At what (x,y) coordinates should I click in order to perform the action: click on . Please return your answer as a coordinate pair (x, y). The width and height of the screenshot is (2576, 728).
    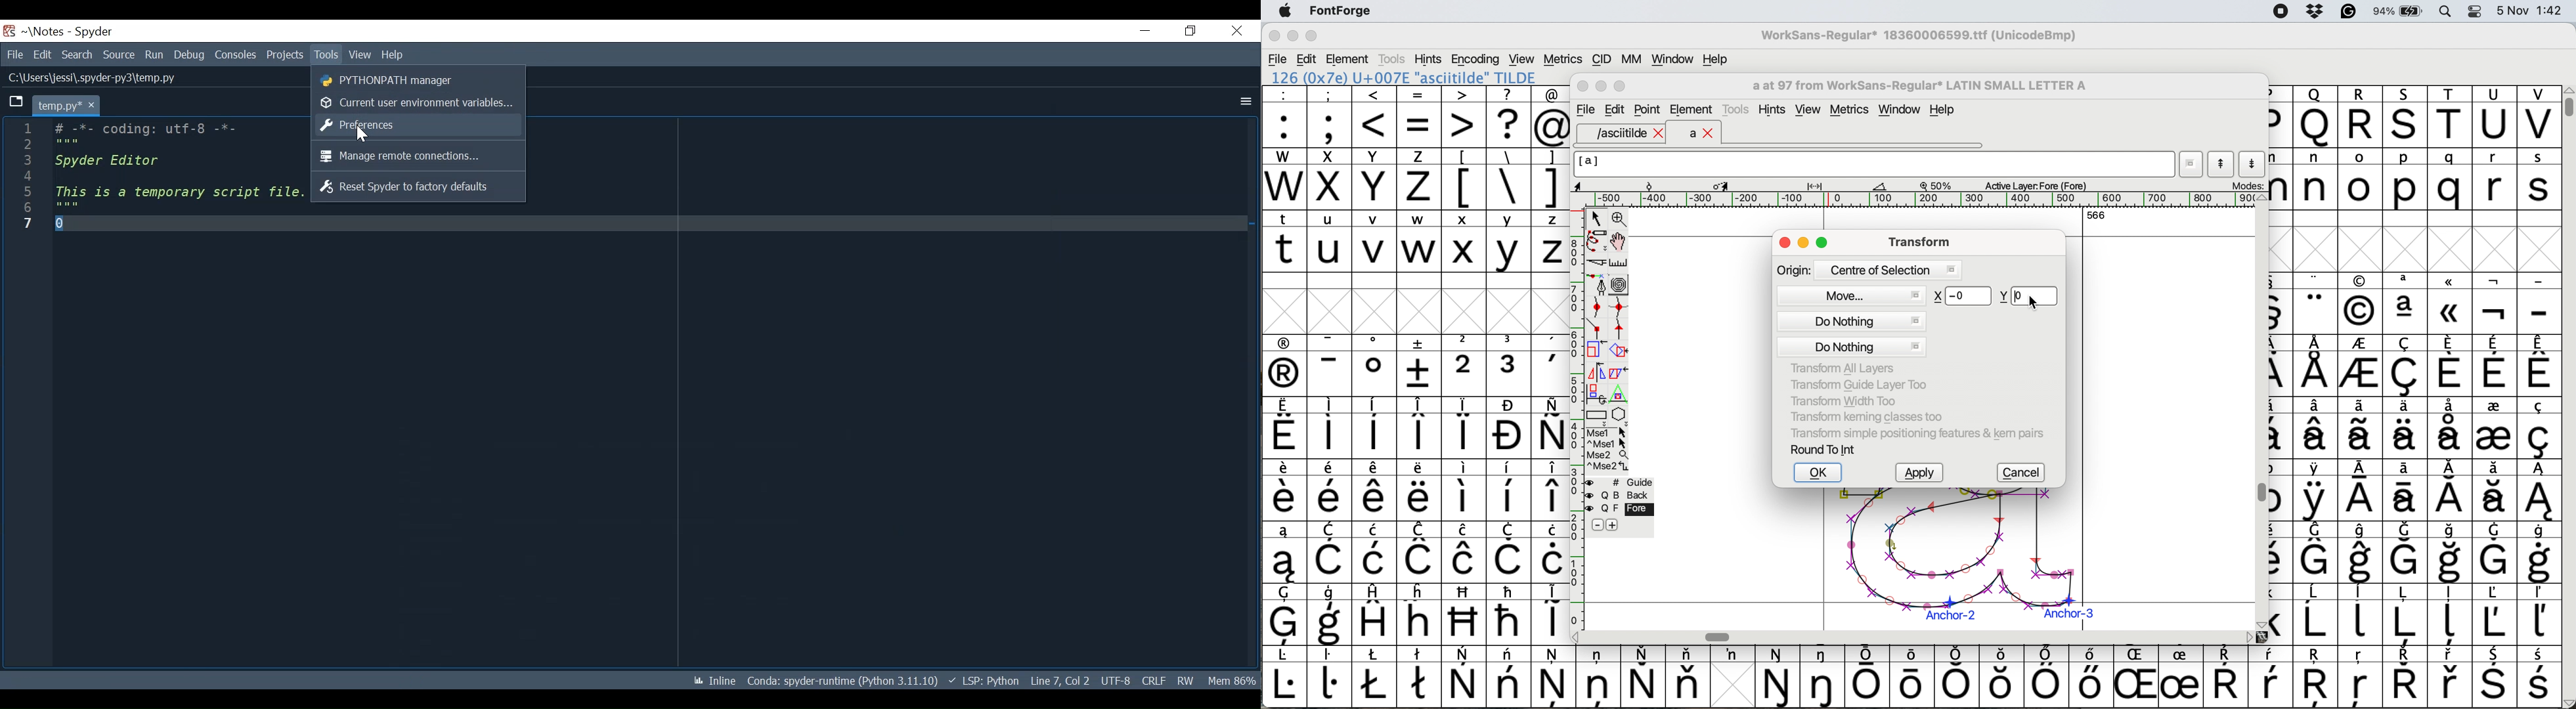
    Looking at the image, I should click on (2451, 303).